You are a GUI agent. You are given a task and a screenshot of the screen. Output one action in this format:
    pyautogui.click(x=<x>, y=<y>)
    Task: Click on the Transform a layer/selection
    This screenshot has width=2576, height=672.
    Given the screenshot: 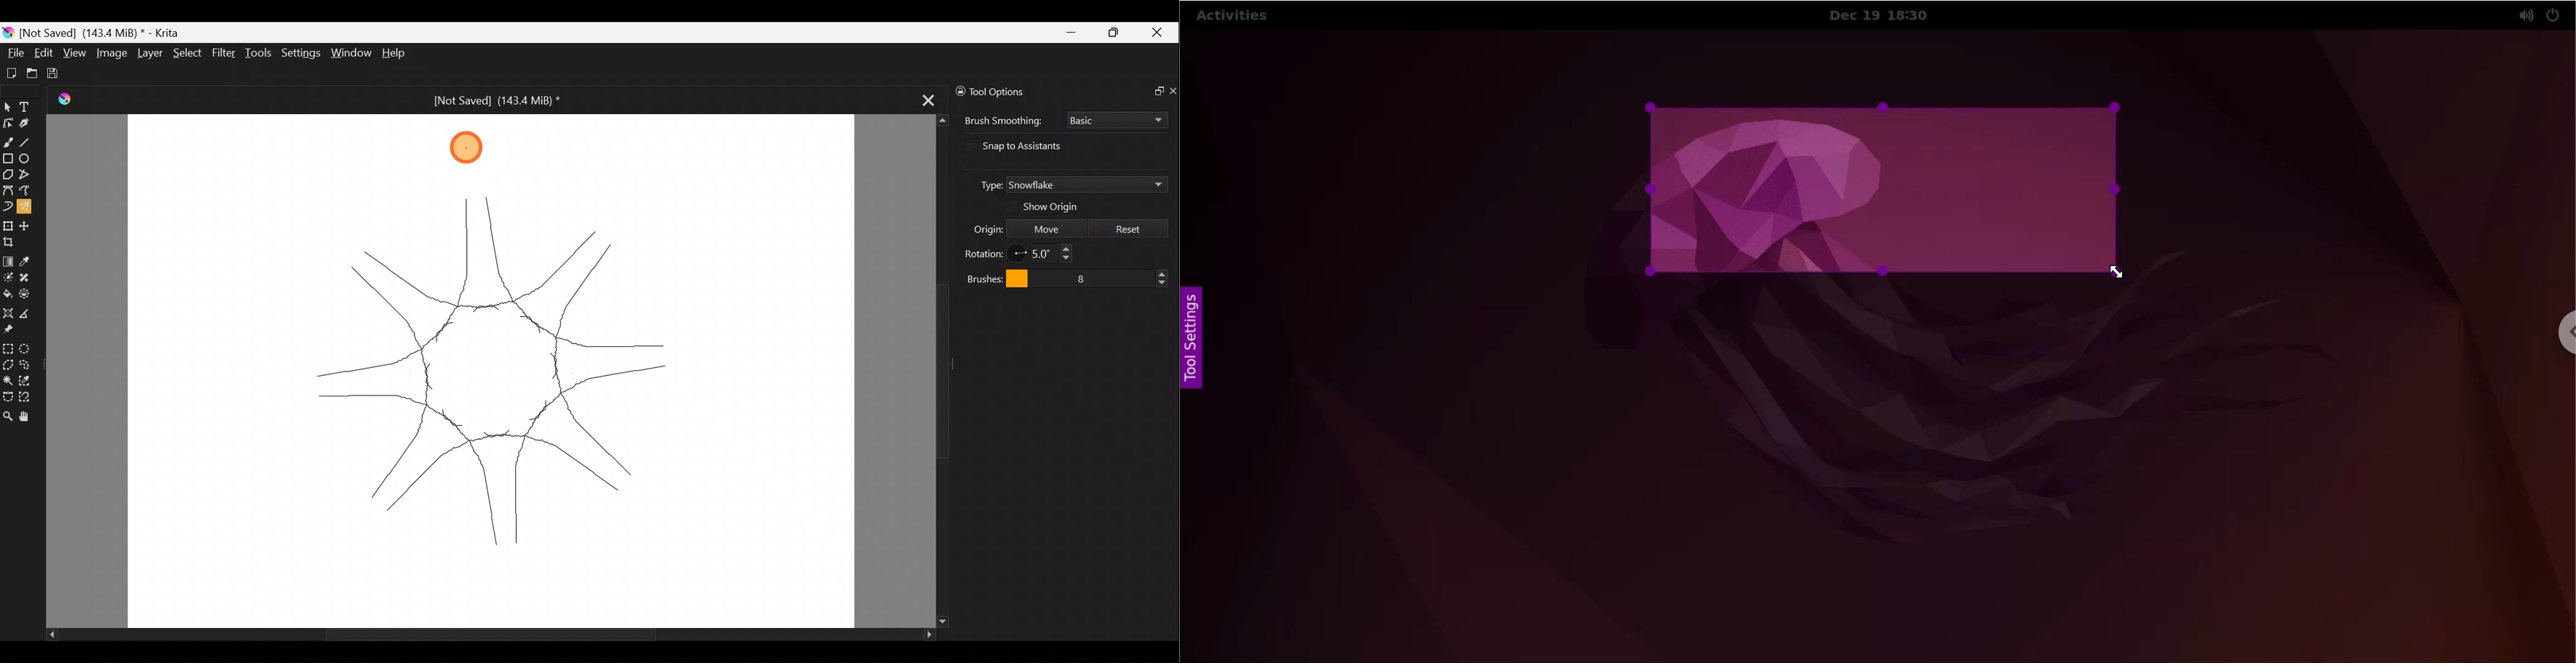 What is the action you would take?
    pyautogui.click(x=8, y=225)
    